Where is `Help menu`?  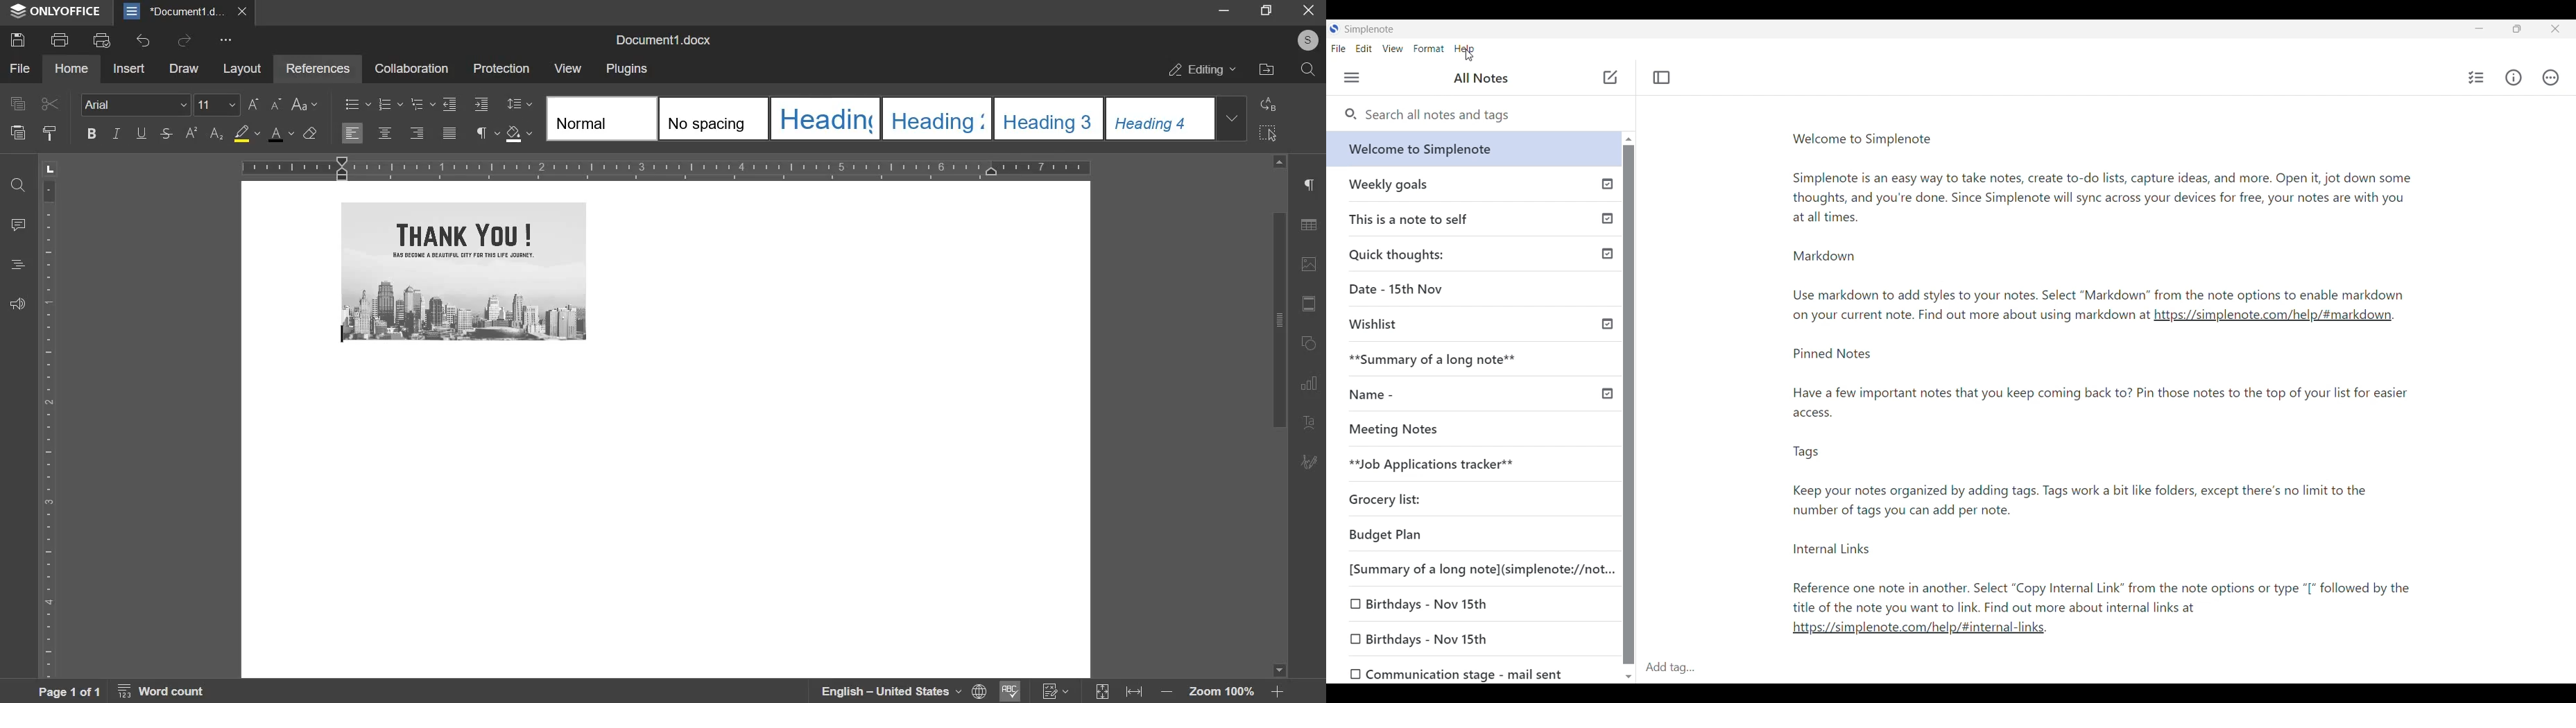 Help menu is located at coordinates (1465, 49).